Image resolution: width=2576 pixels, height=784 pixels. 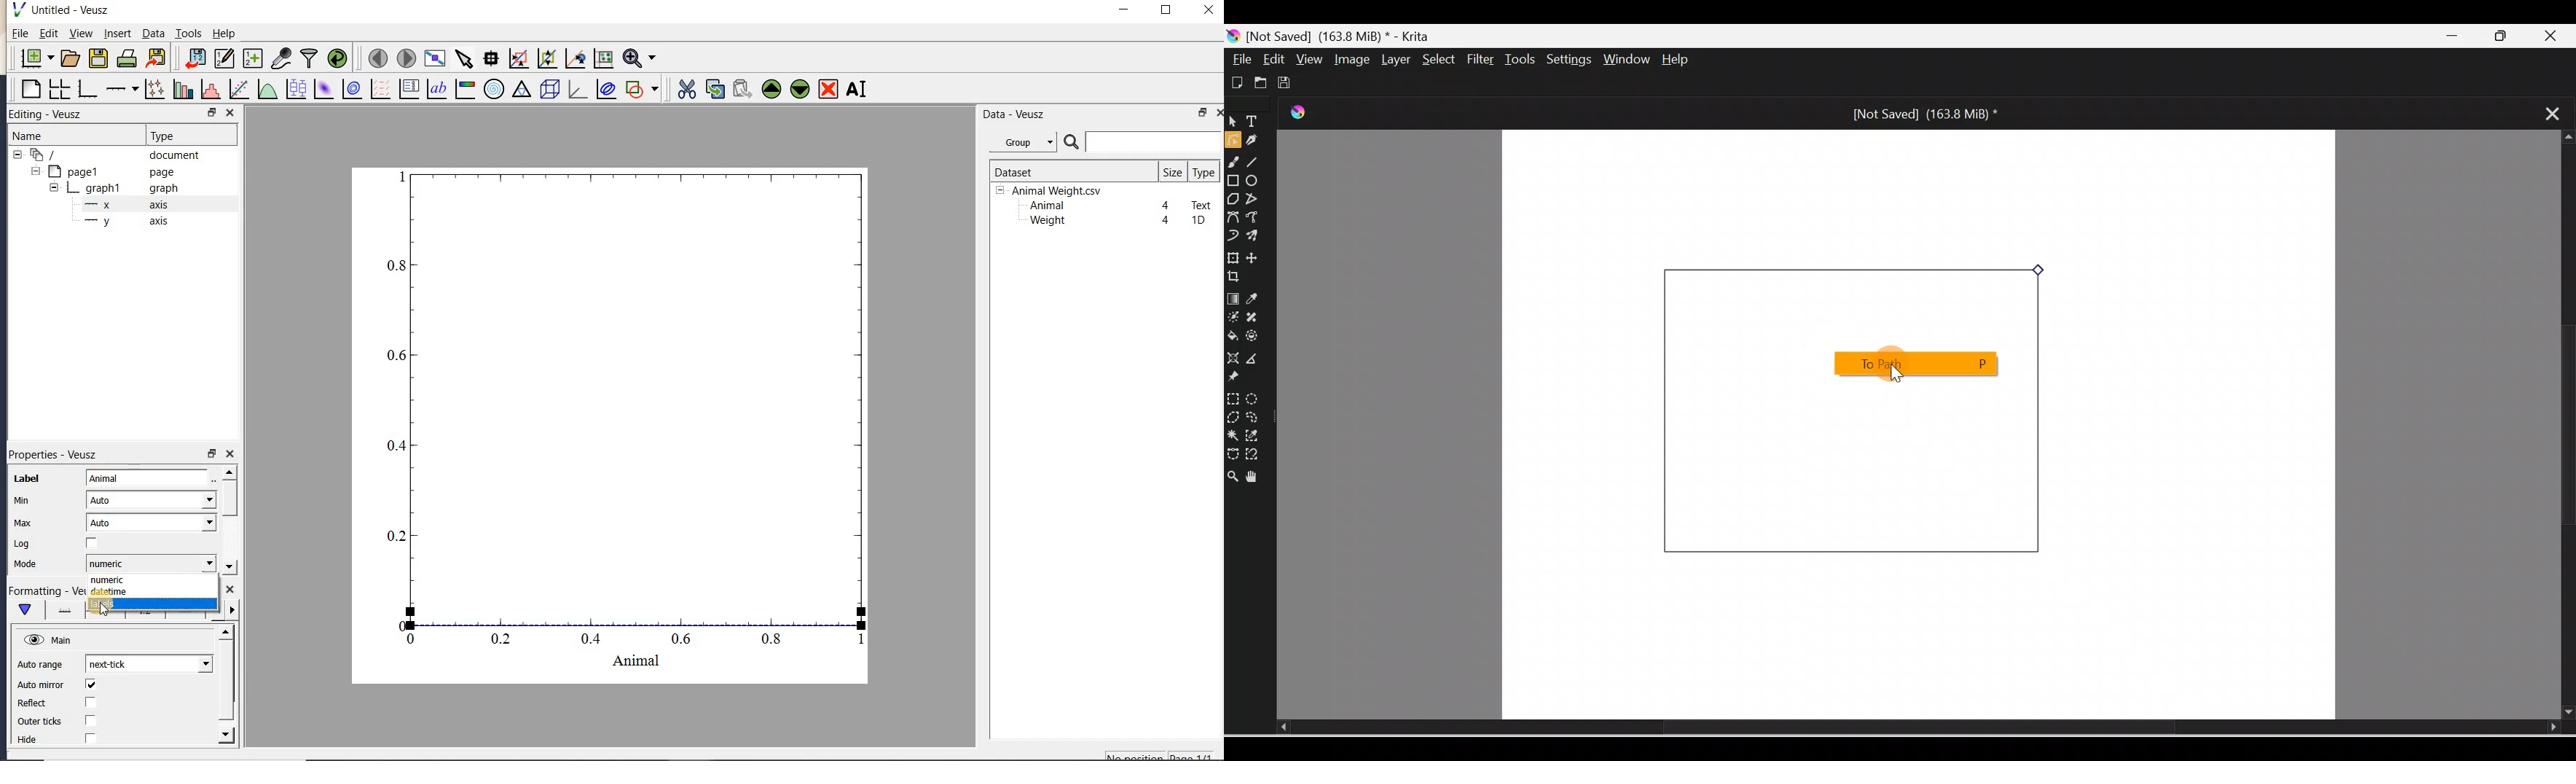 I want to click on RESTORE, so click(x=209, y=110).